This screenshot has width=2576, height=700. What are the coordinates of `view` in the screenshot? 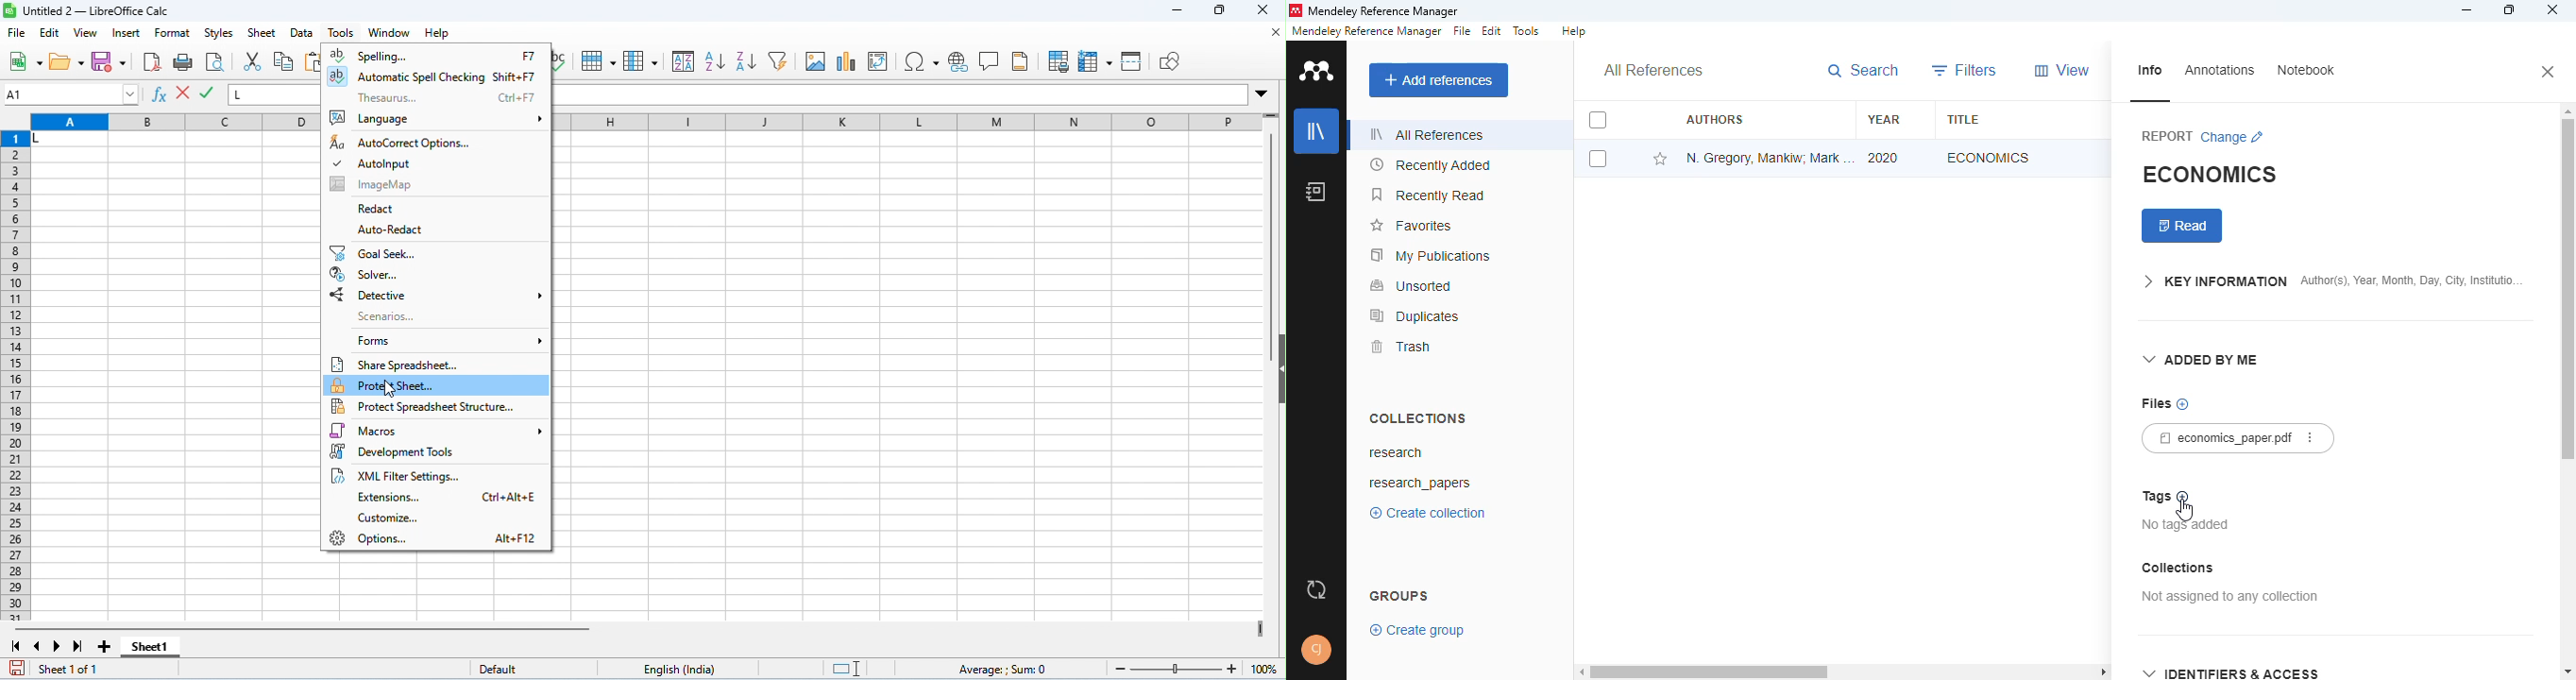 It's located at (2061, 70).